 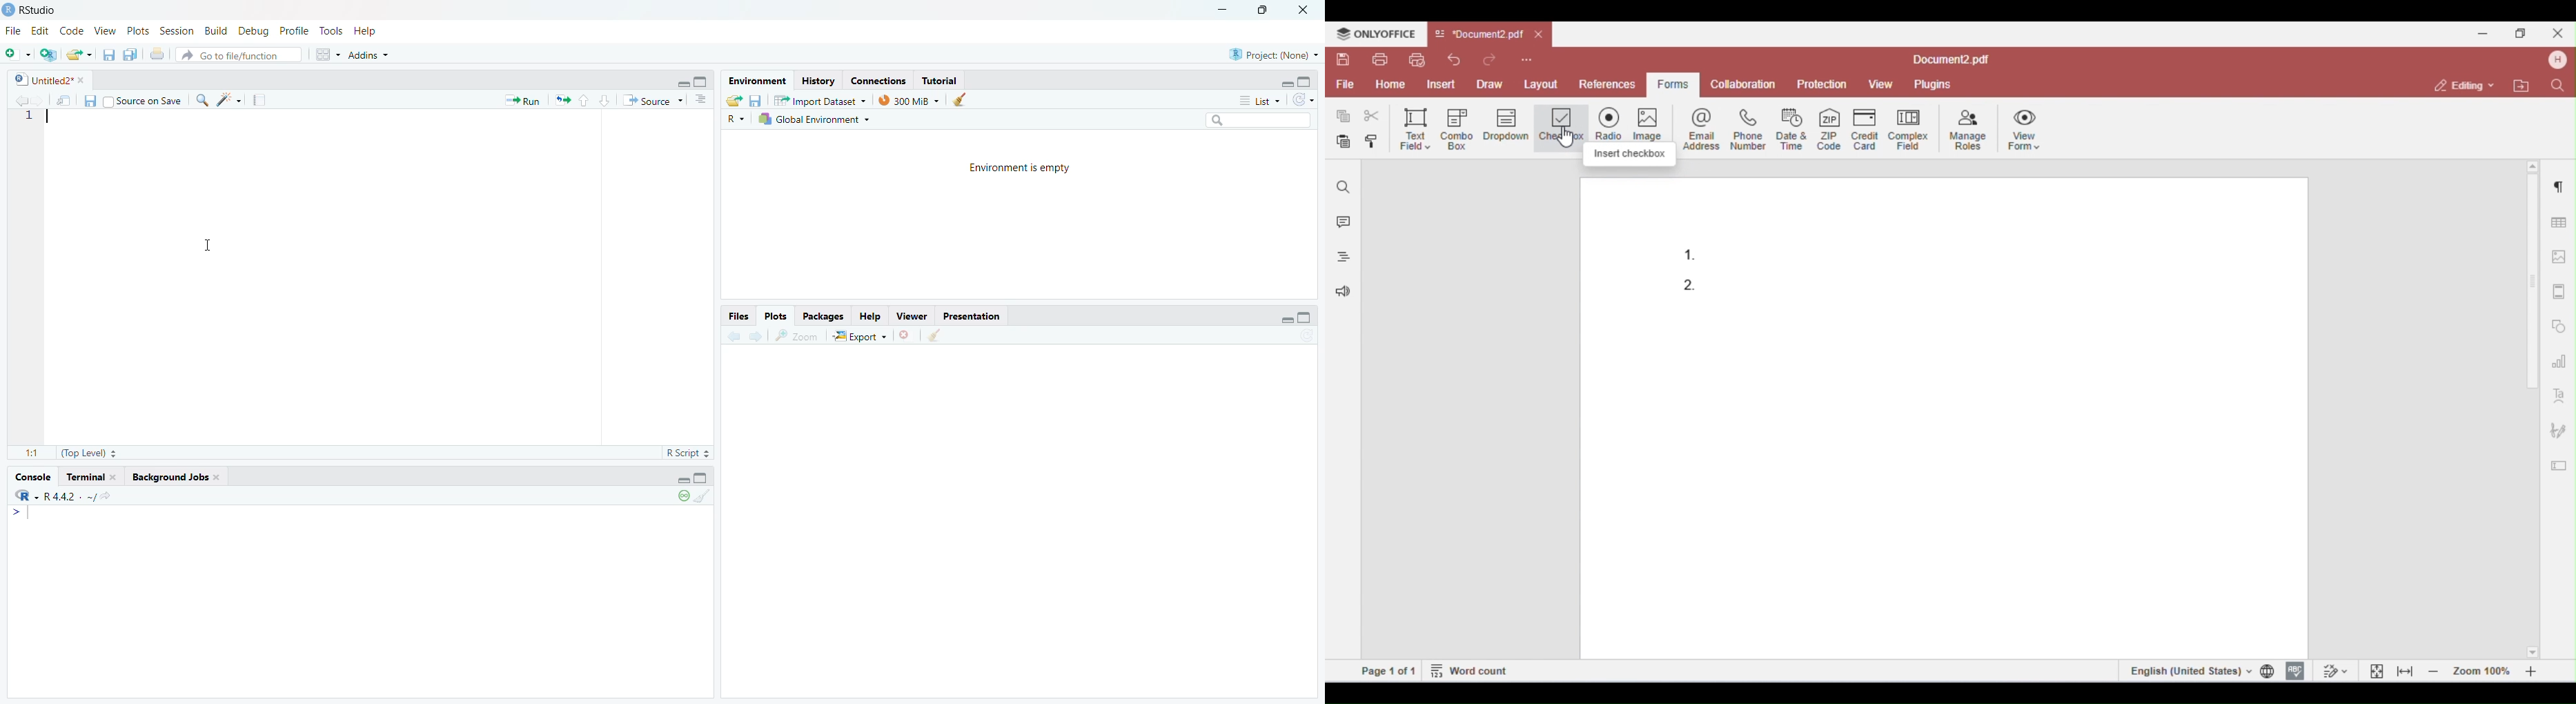 What do you see at coordinates (108, 55) in the screenshot?
I see `save current document` at bounding box center [108, 55].